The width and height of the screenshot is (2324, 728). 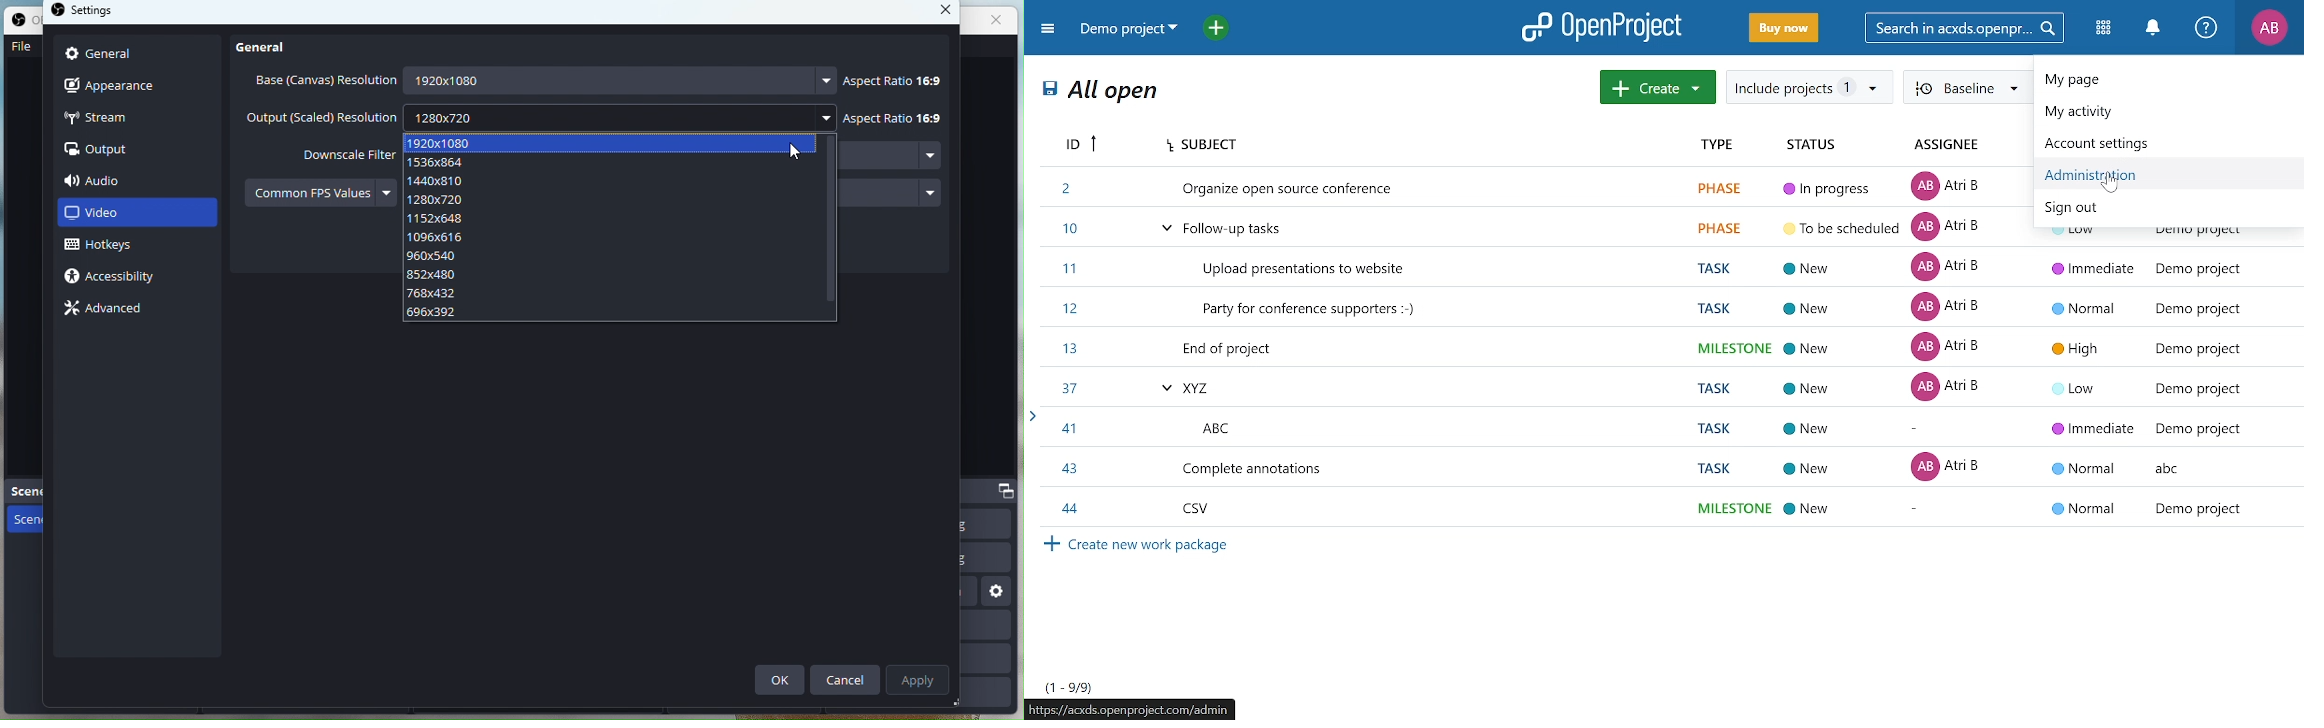 What do you see at coordinates (123, 180) in the screenshot?
I see `Audio` at bounding box center [123, 180].